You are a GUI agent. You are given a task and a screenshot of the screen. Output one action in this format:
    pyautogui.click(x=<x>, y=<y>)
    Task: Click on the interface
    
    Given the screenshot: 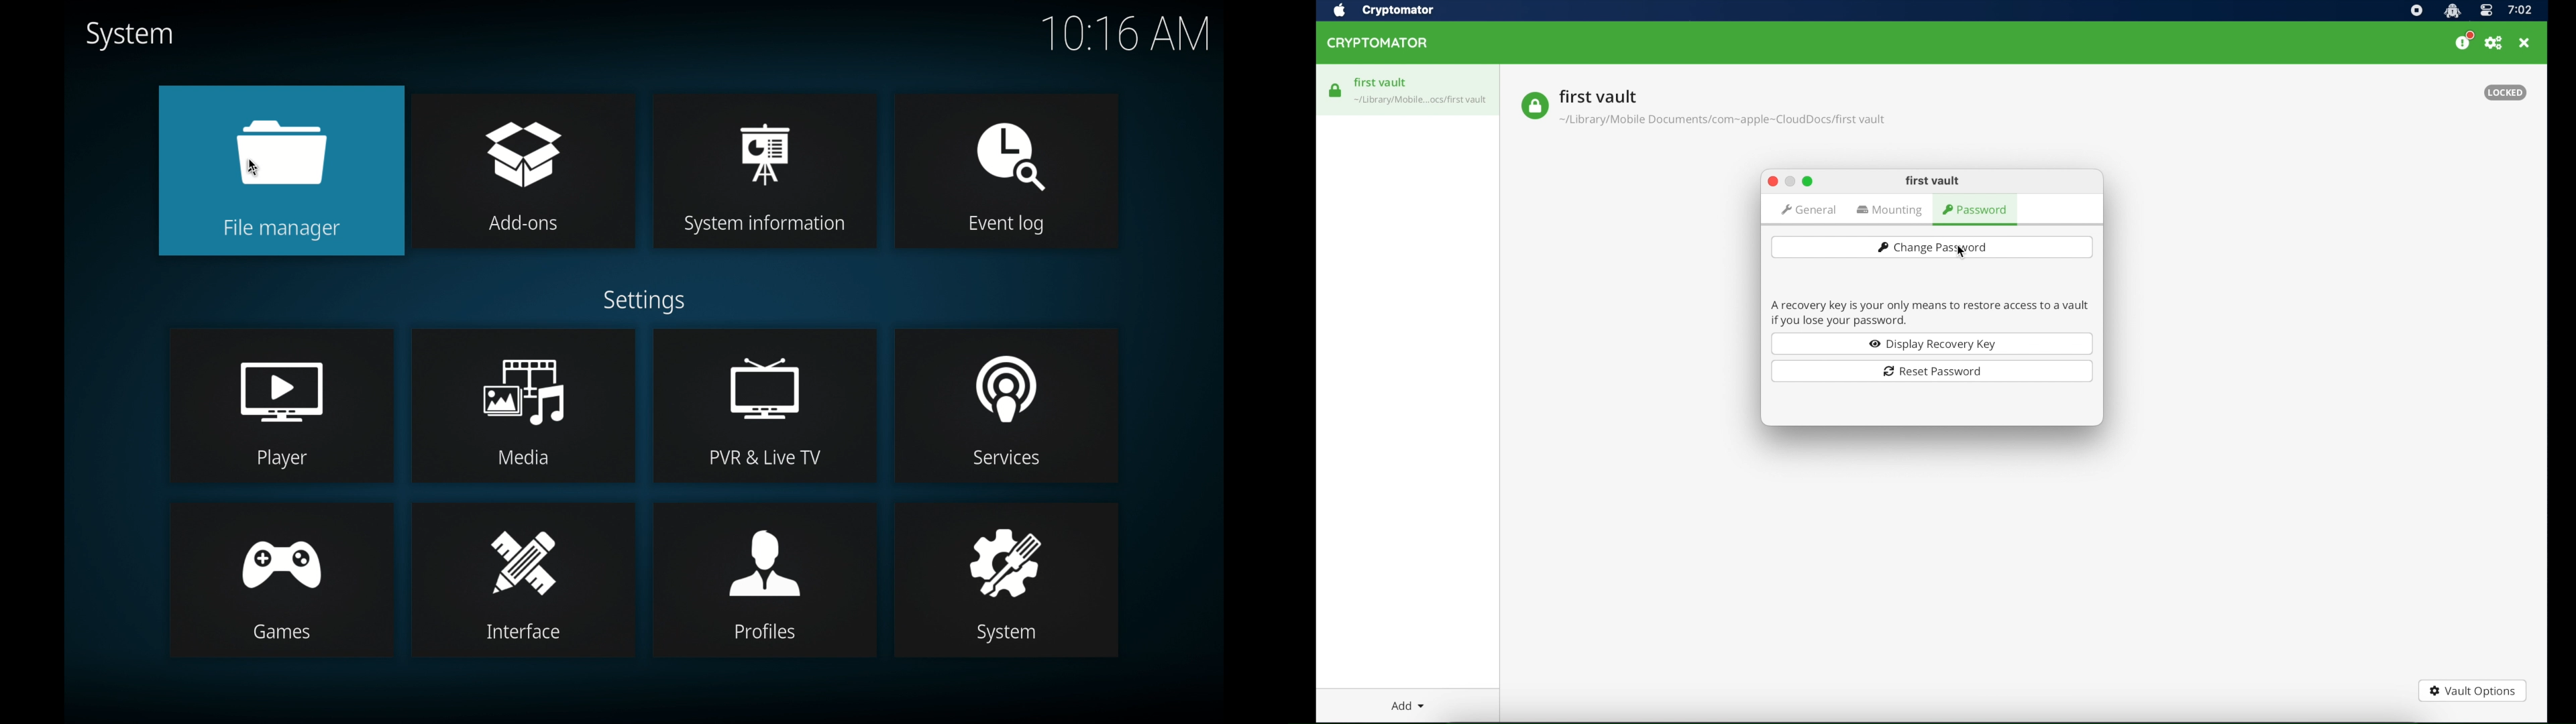 What is the action you would take?
    pyautogui.click(x=523, y=579)
    